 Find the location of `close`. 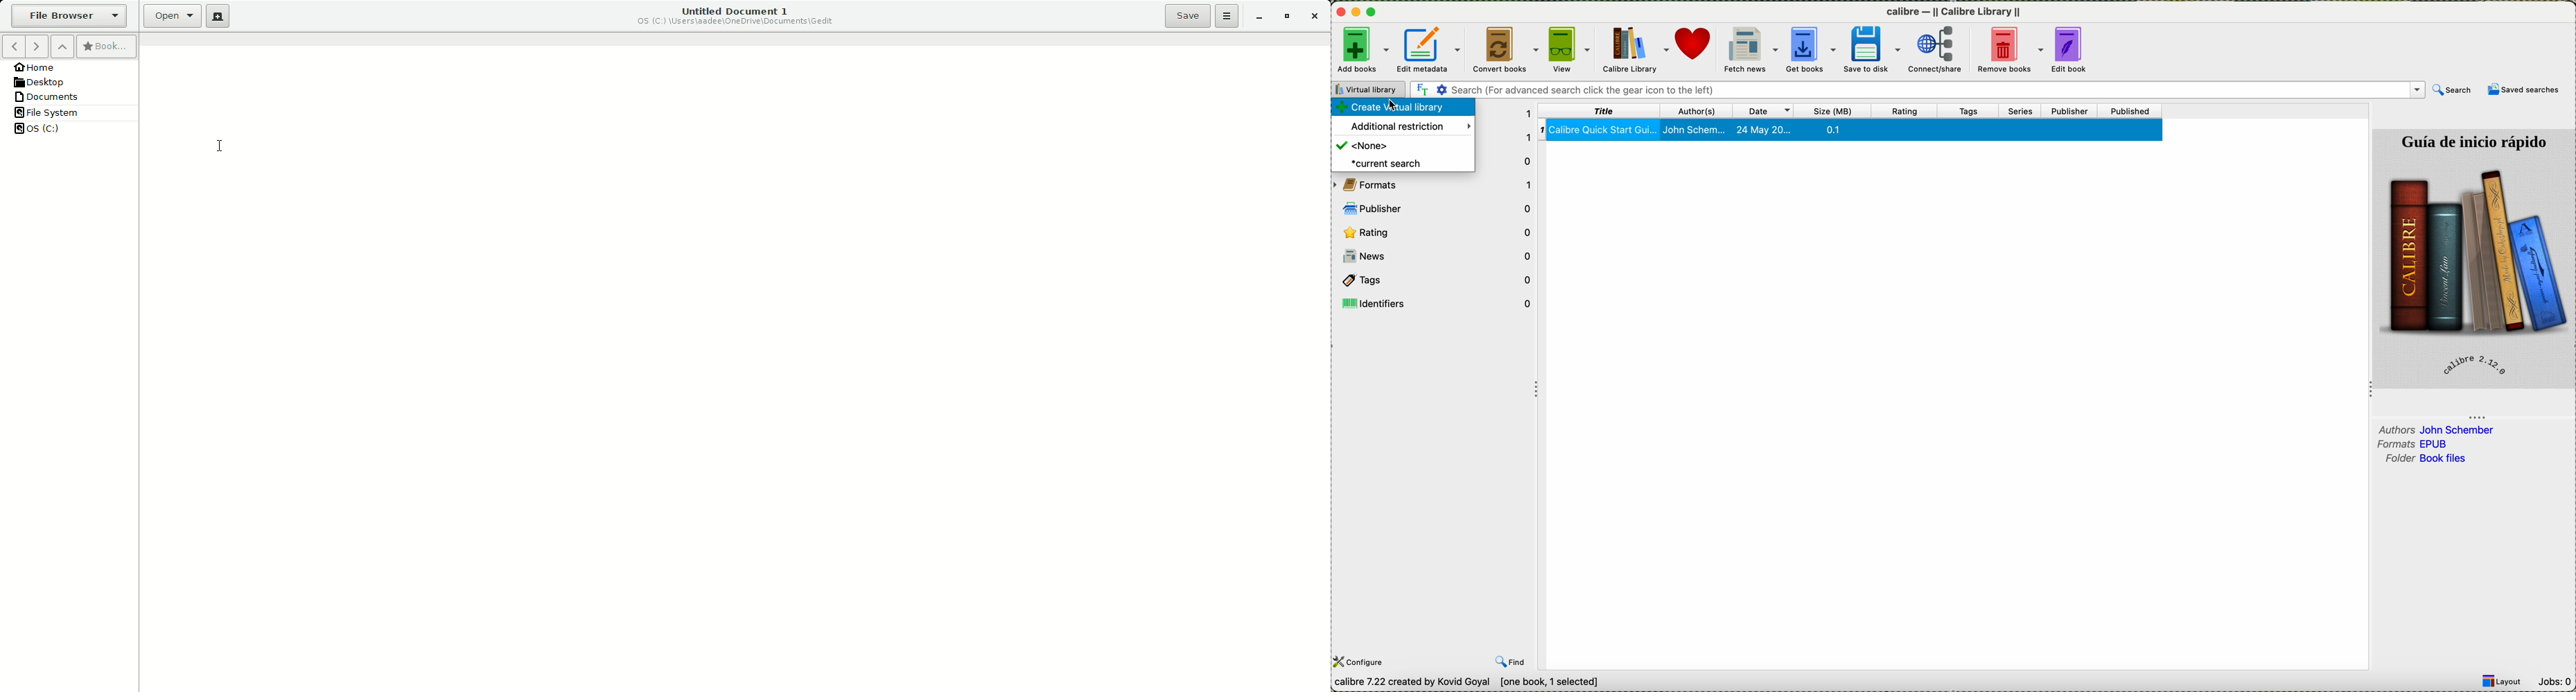

close is located at coordinates (1339, 13).